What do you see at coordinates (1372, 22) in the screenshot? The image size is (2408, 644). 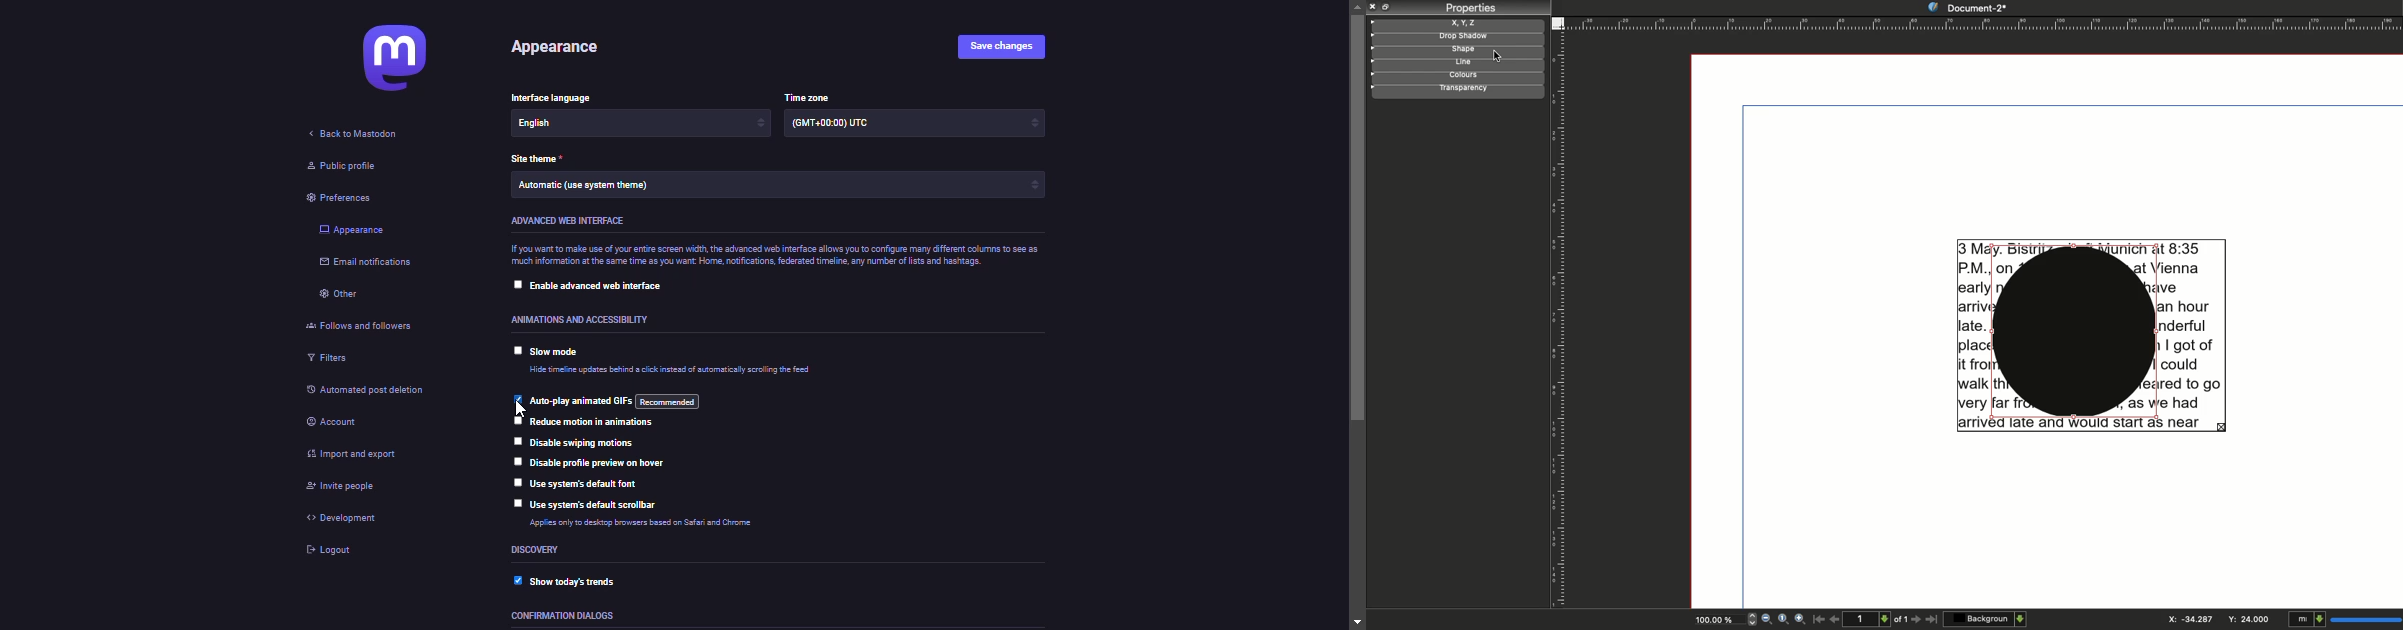 I see `Guide` at bounding box center [1372, 22].